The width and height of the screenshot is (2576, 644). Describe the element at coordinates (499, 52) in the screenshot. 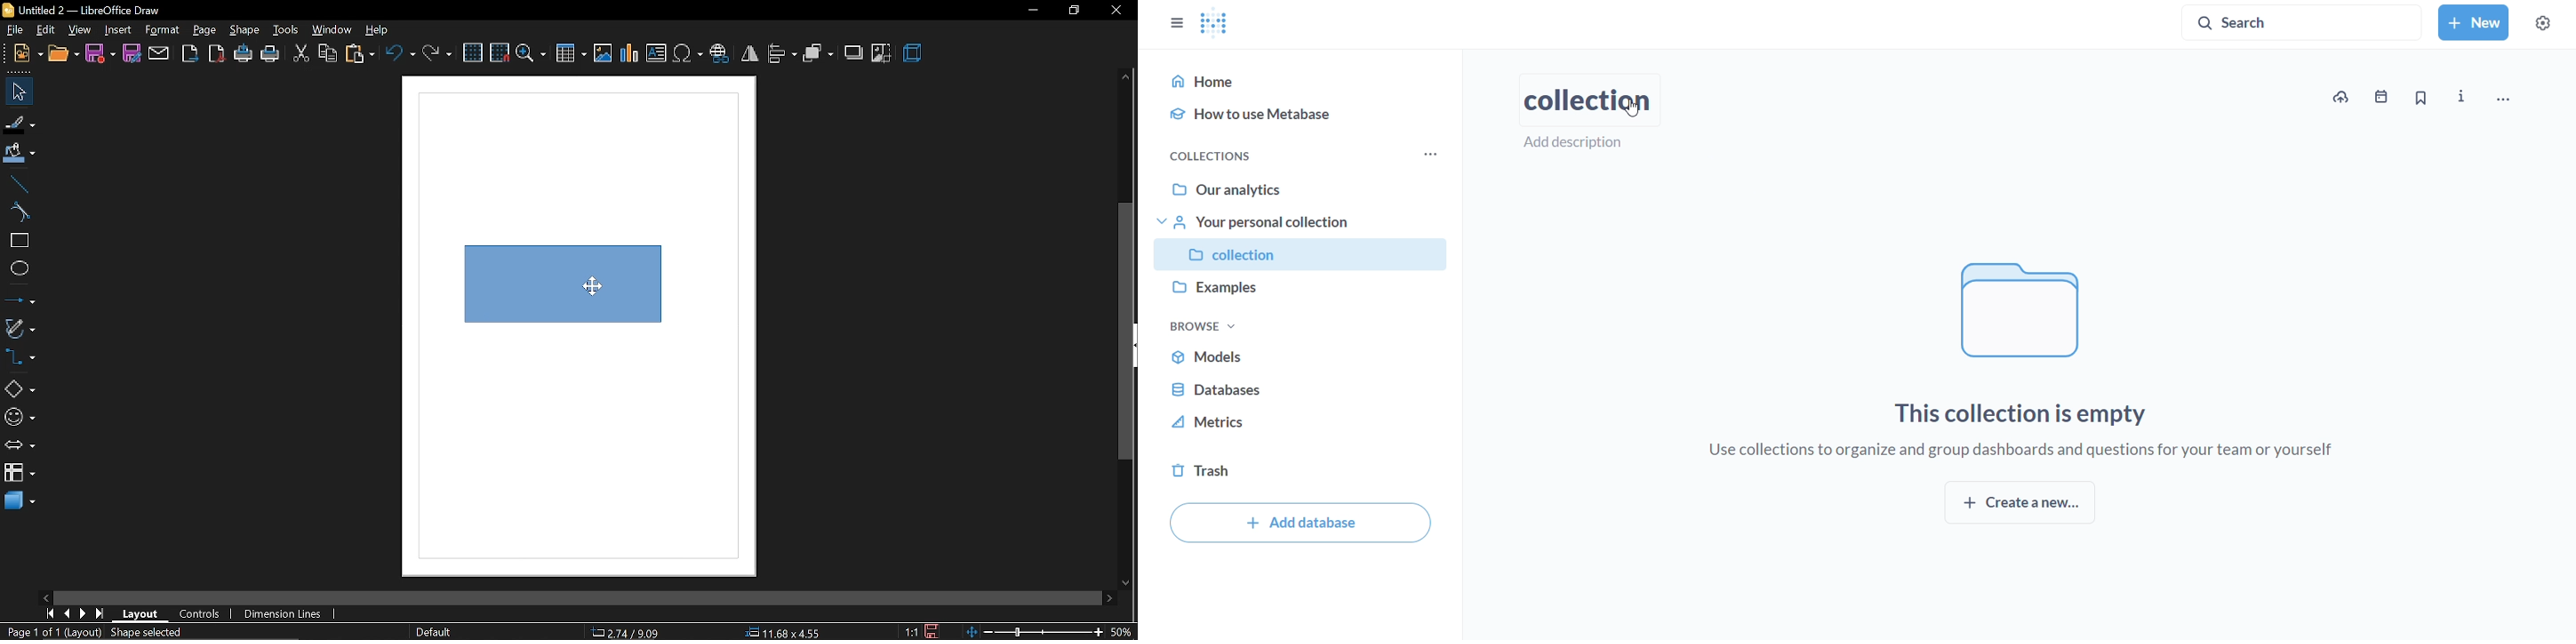

I see `snap to grid` at that location.